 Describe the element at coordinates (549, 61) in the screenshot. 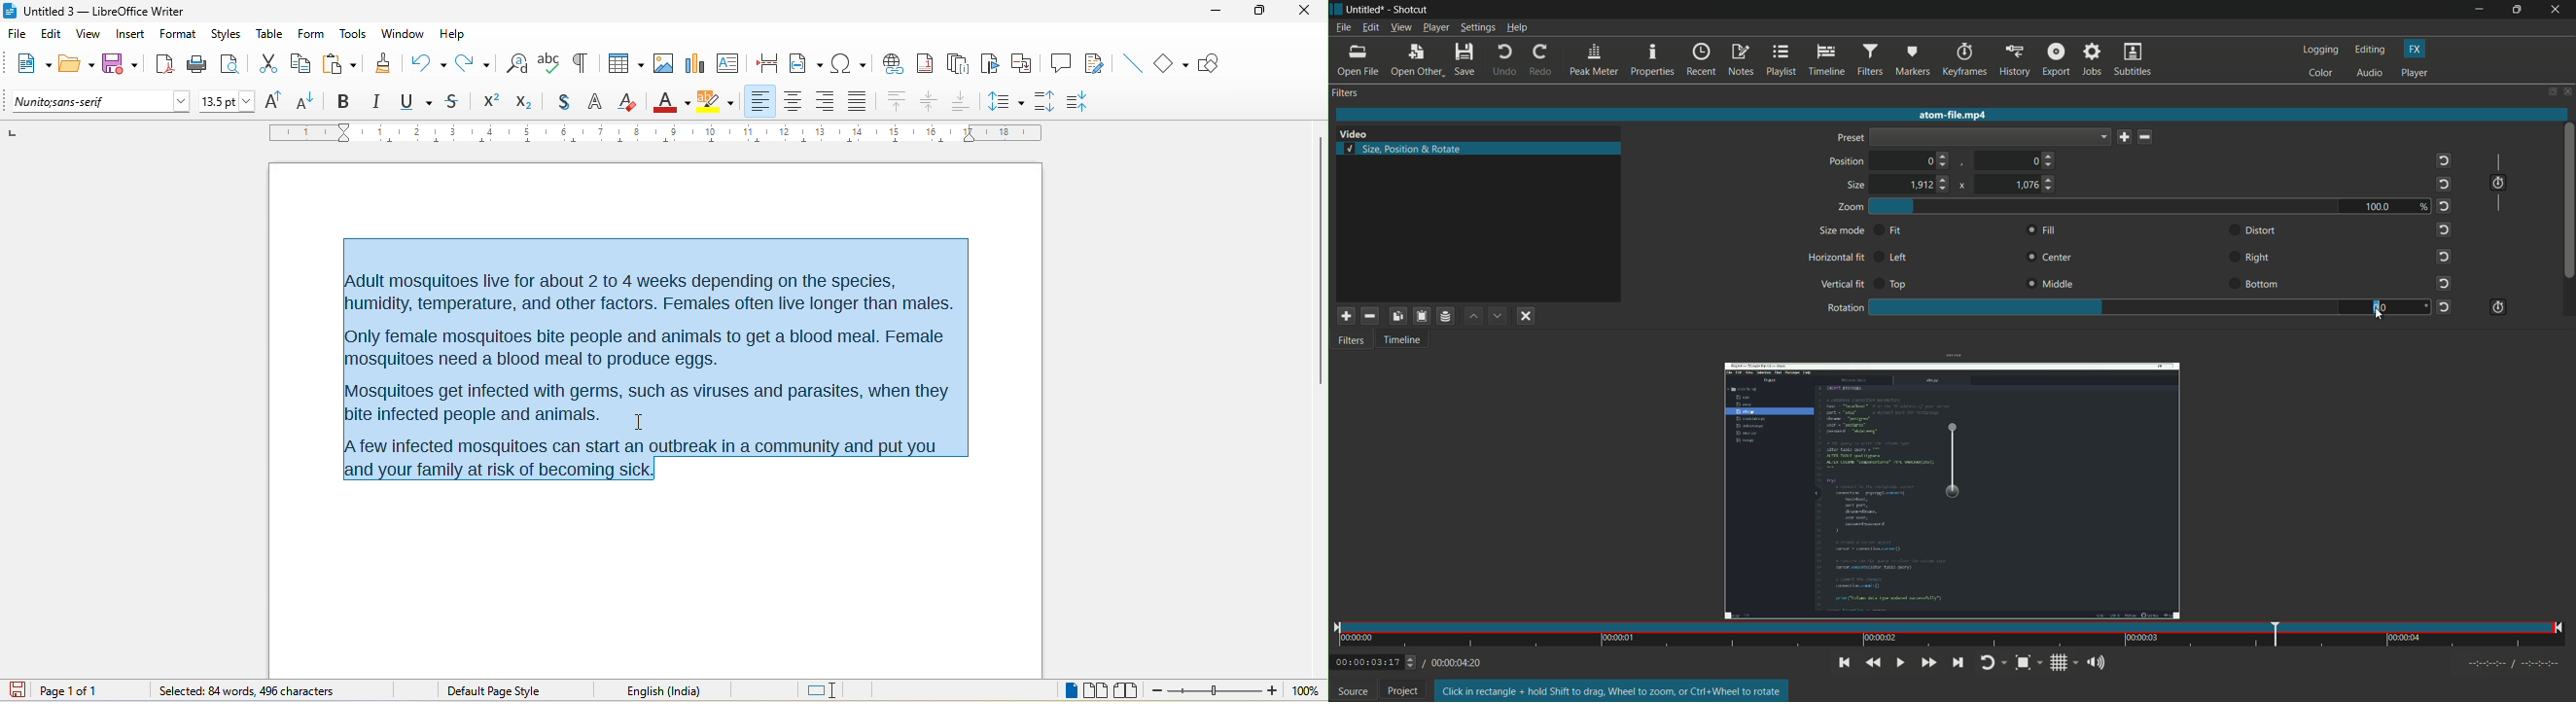

I see `spelling` at that location.